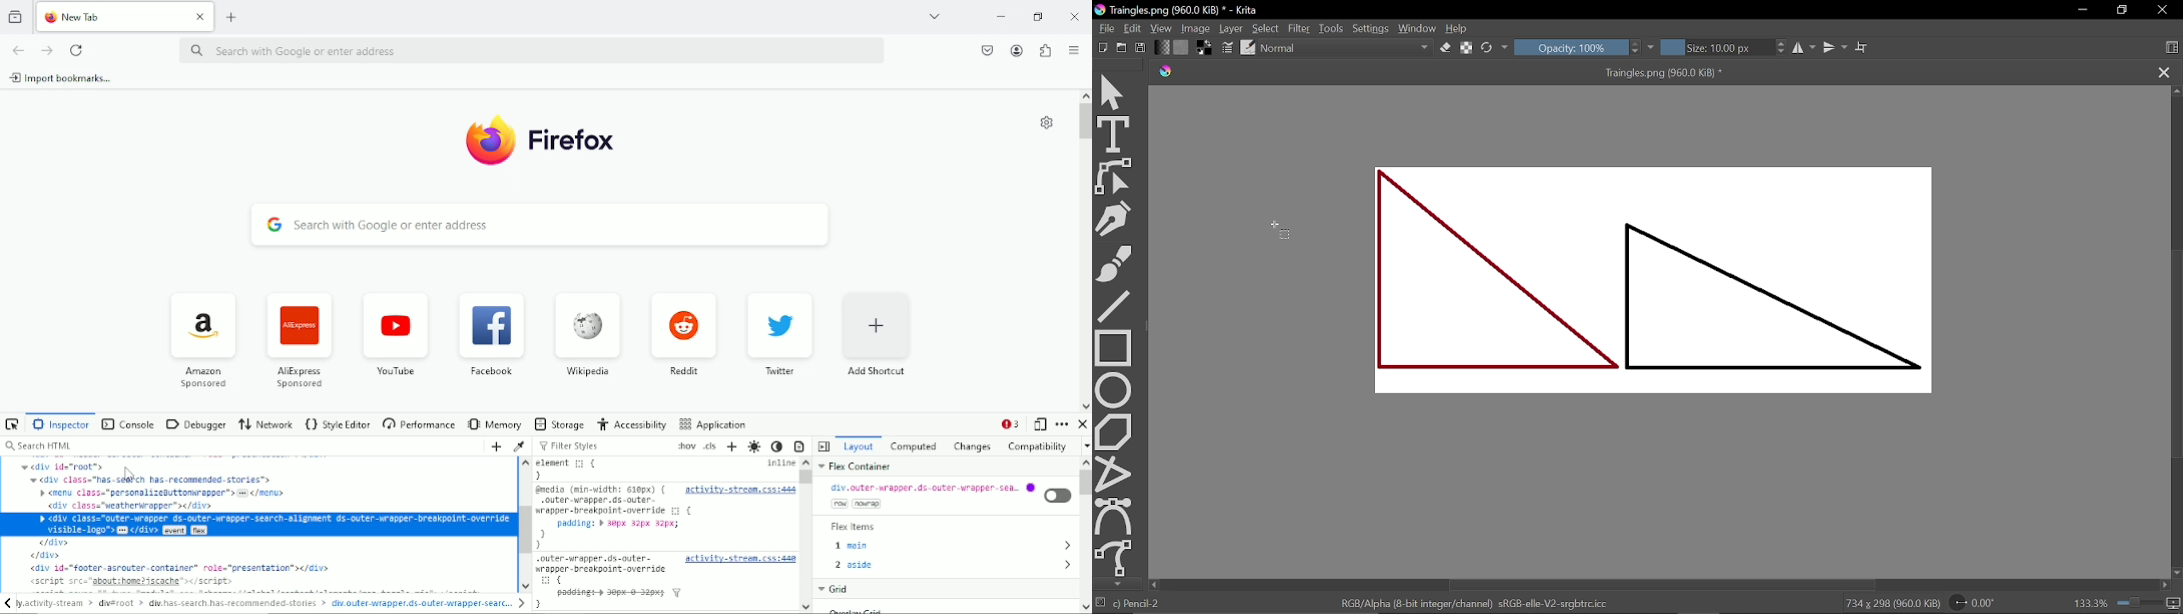  I want to click on Edit shapes tool, so click(1112, 177).